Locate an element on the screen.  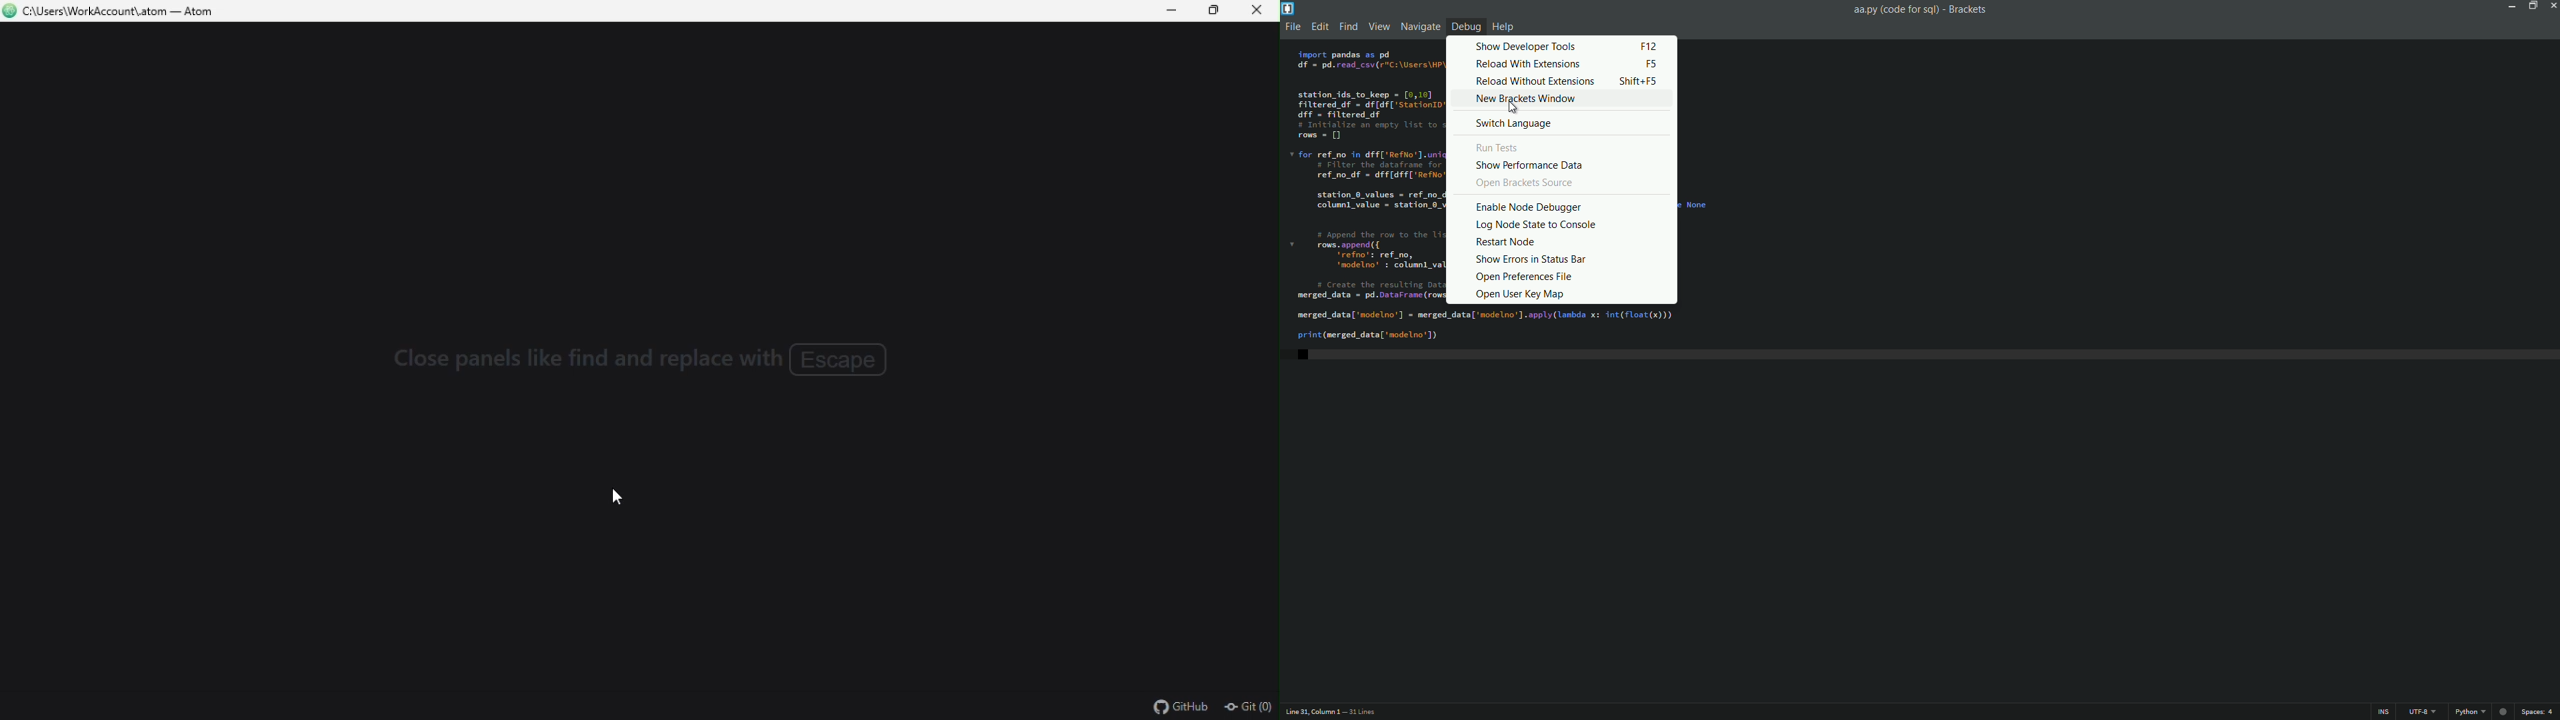
Edit menu is located at coordinates (1319, 26).